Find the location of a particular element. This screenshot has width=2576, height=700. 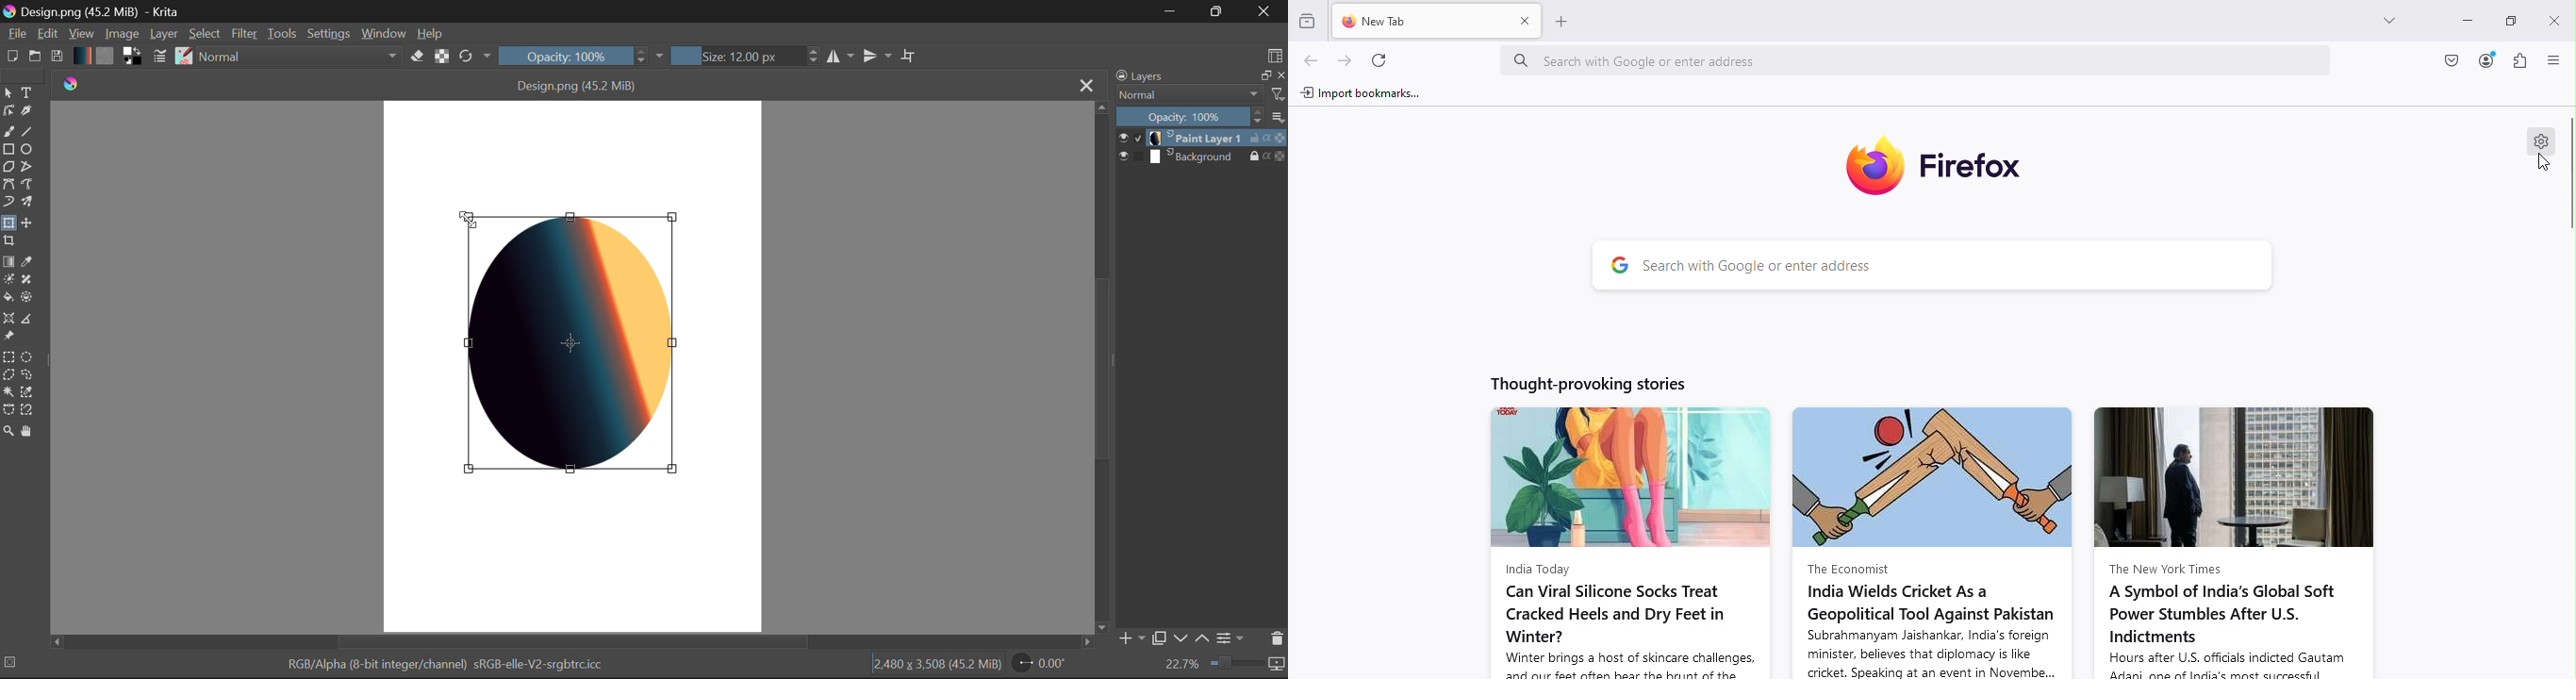

Thought-provoking stories is located at coordinates (1578, 382).